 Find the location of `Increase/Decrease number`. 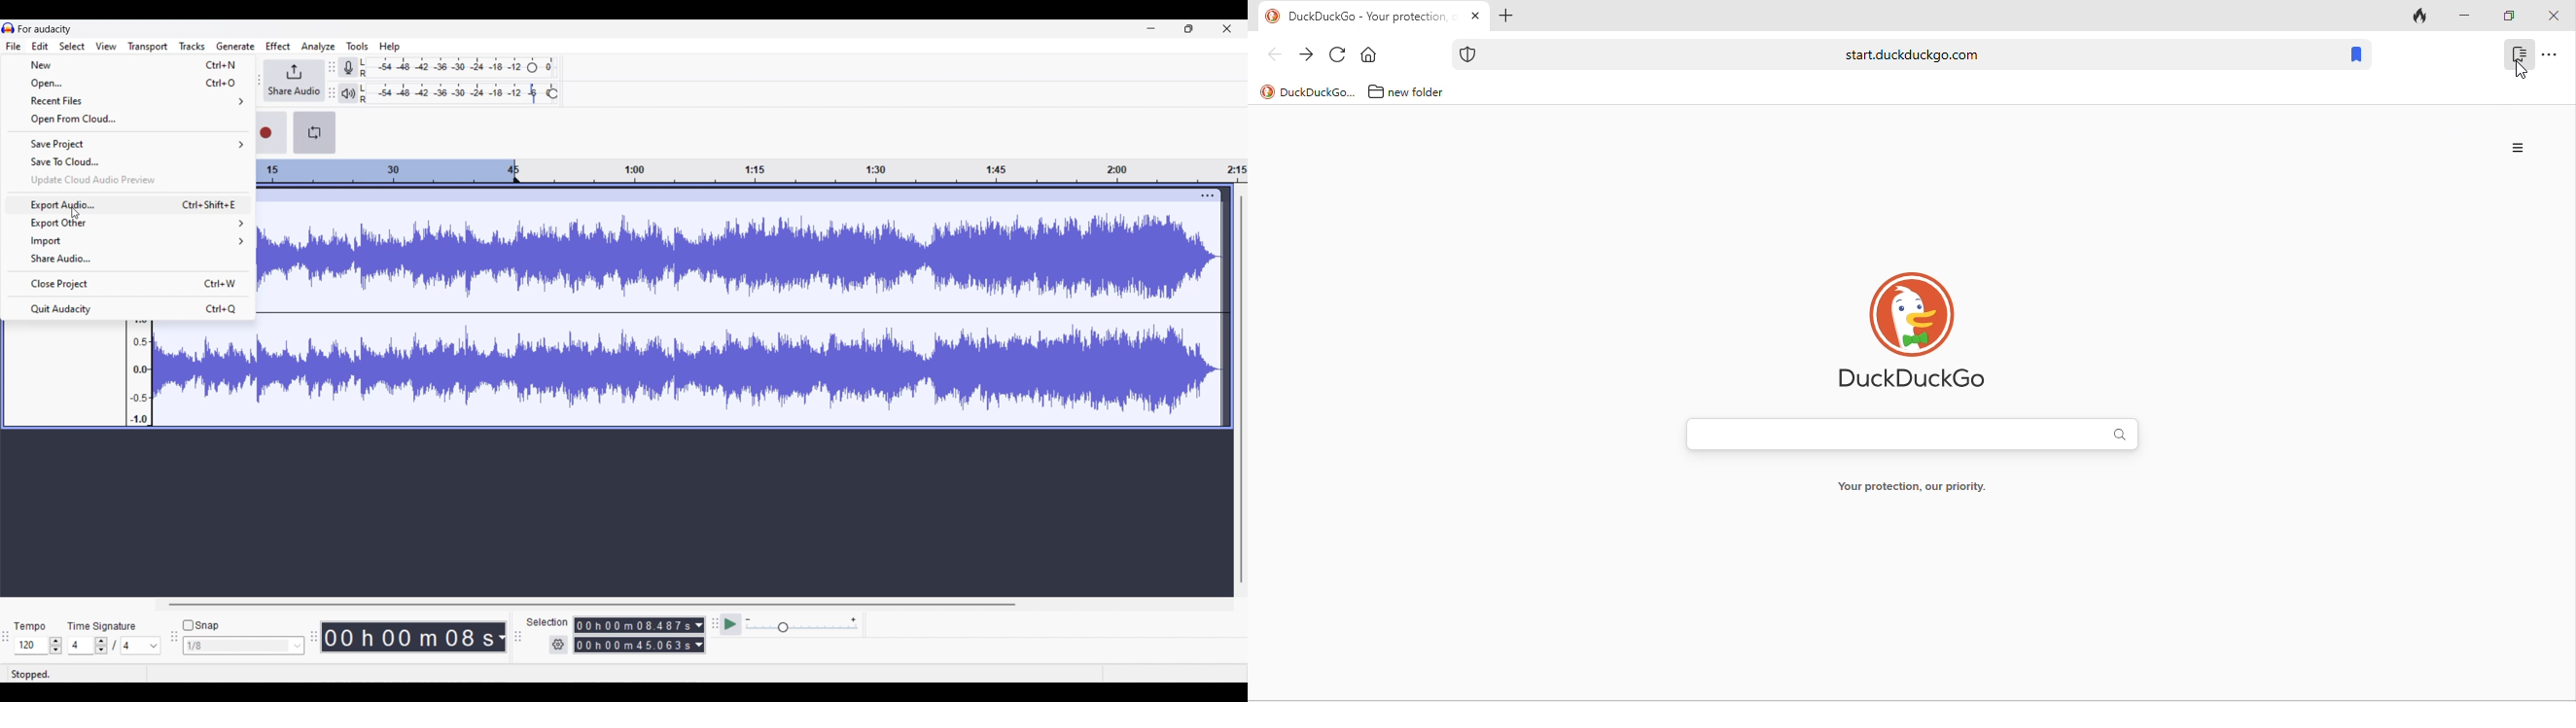

Increase/Decrease number is located at coordinates (101, 645).